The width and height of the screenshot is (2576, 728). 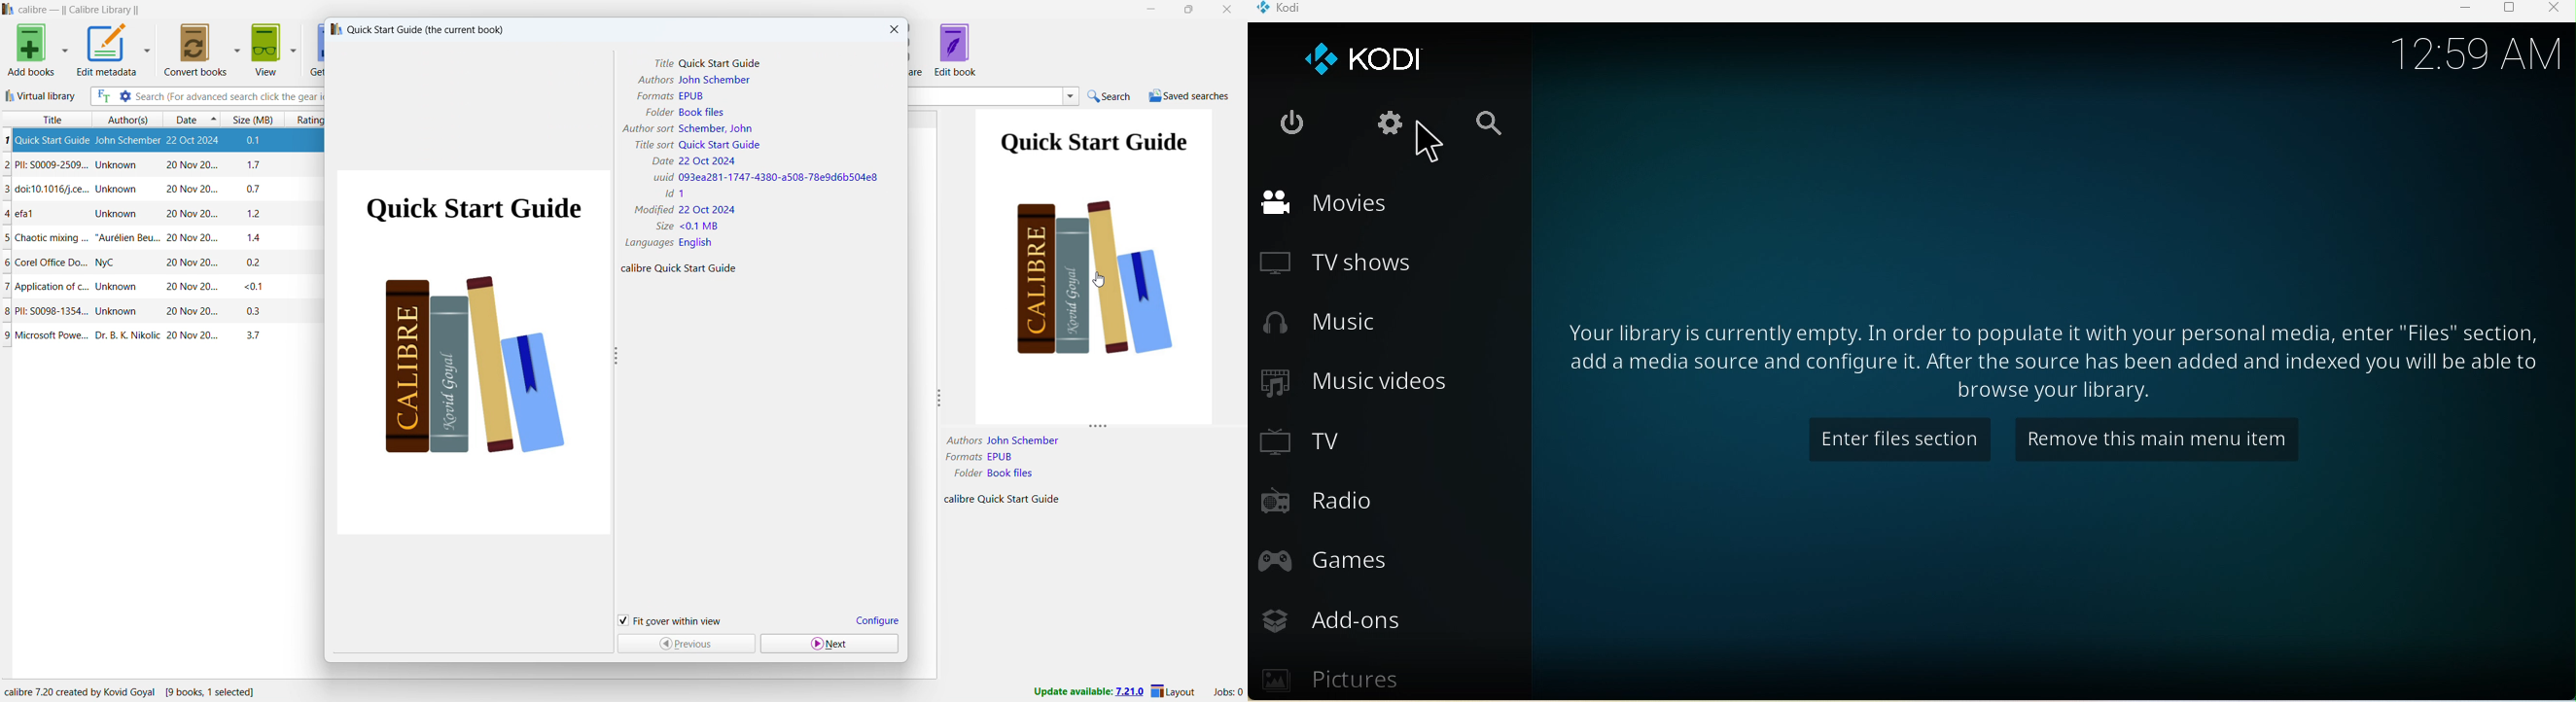 What do you see at coordinates (707, 161) in the screenshot?
I see `22 Oct 2024` at bounding box center [707, 161].